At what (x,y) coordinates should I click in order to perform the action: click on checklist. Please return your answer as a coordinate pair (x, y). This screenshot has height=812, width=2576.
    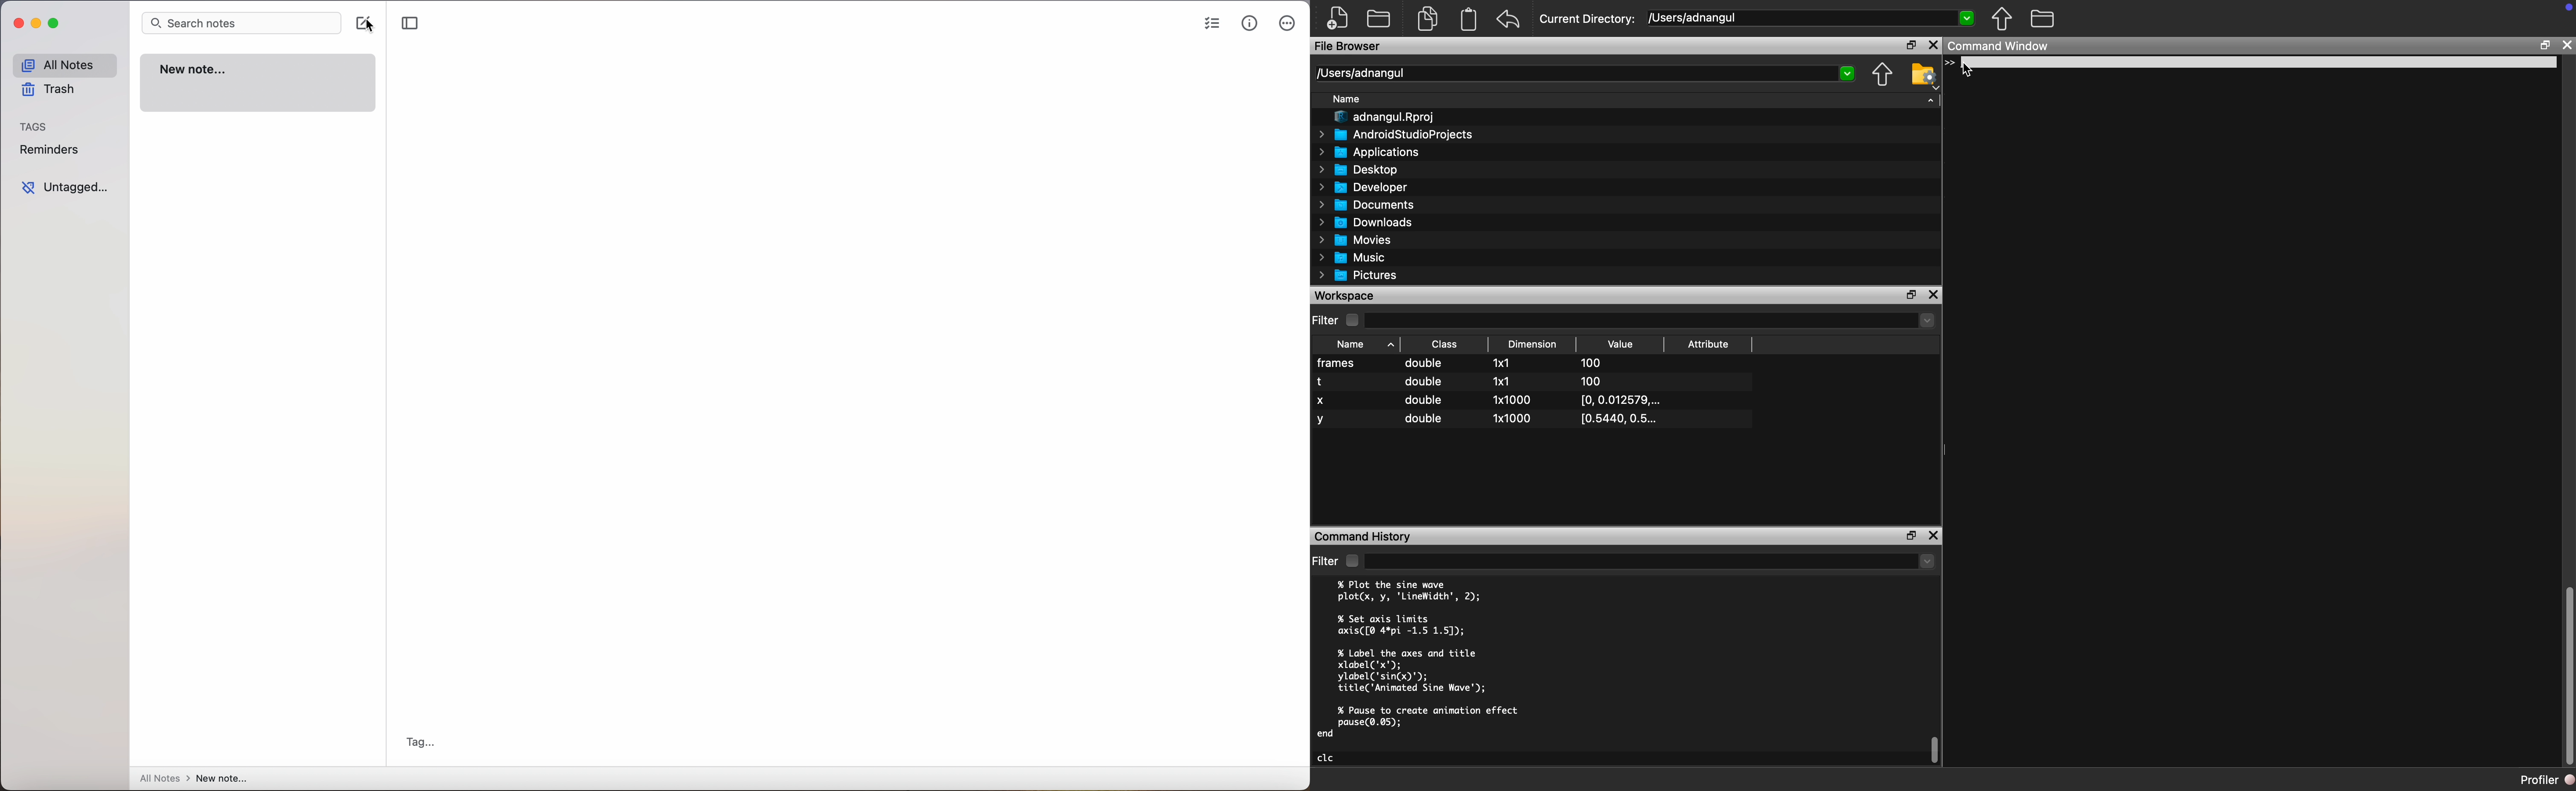
    Looking at the image, I should click on (1213, 24).